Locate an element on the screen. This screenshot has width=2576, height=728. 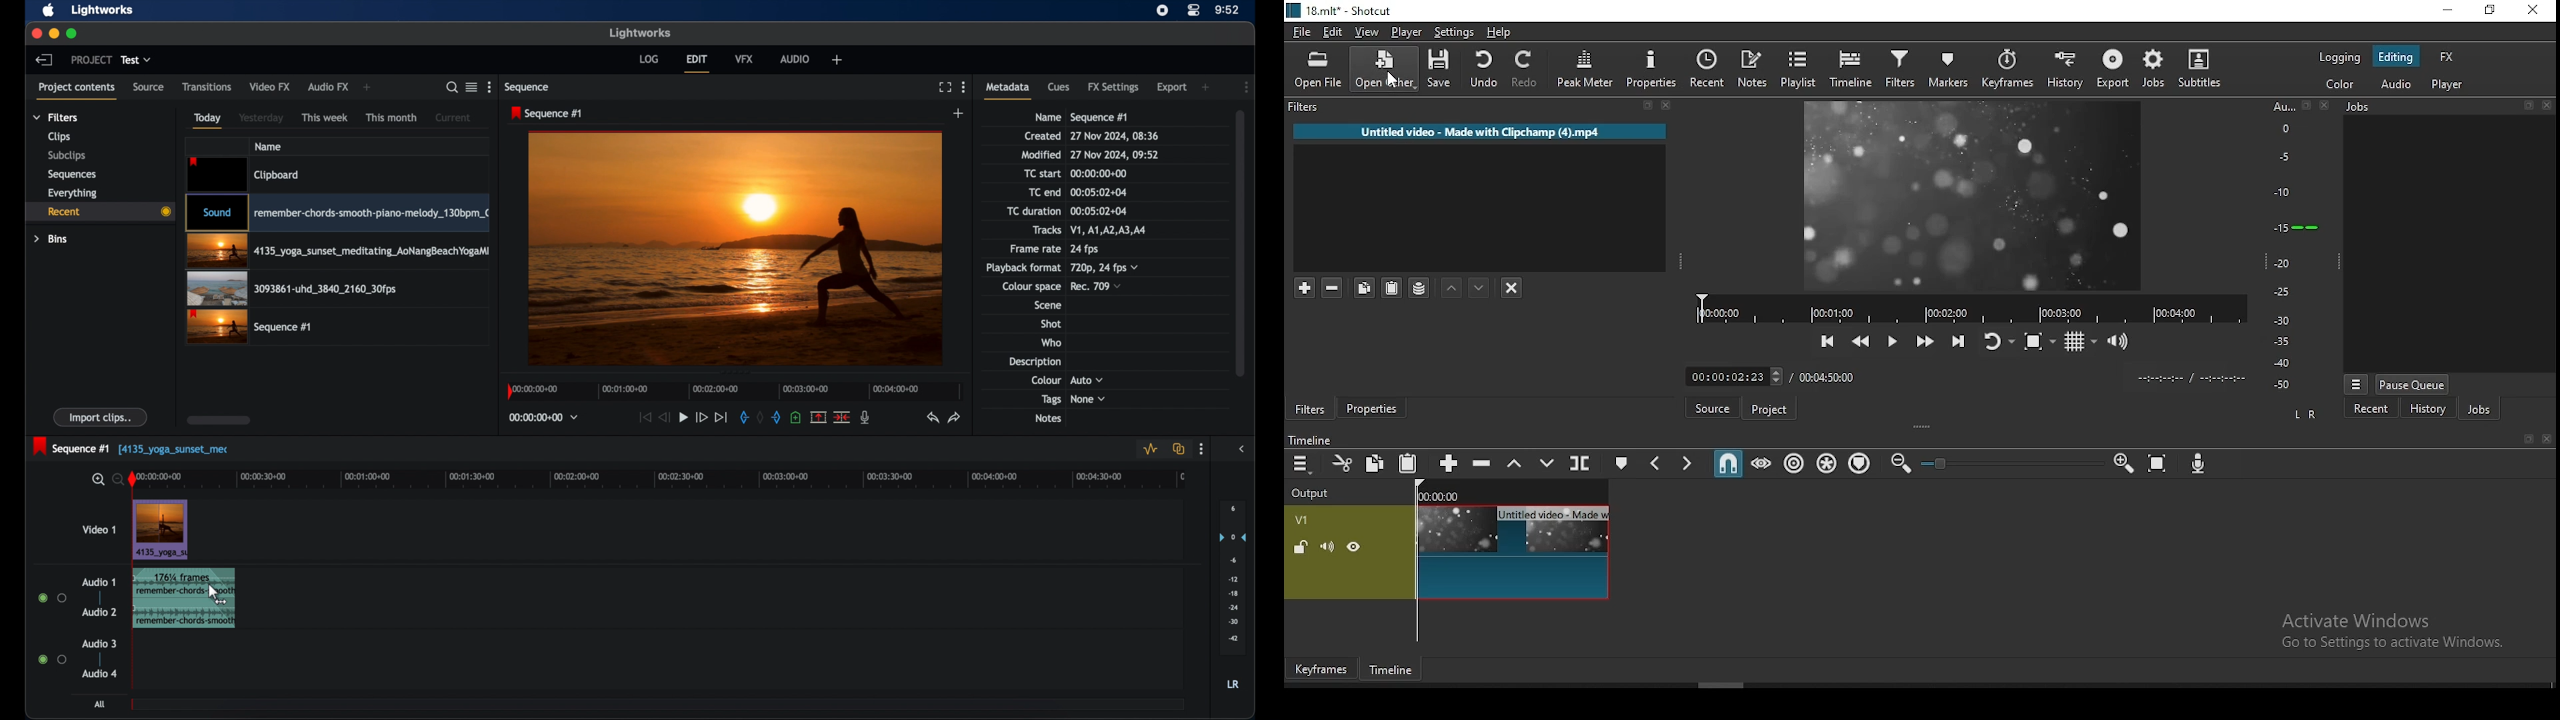
track timer is located at coordinates (1827, 376).